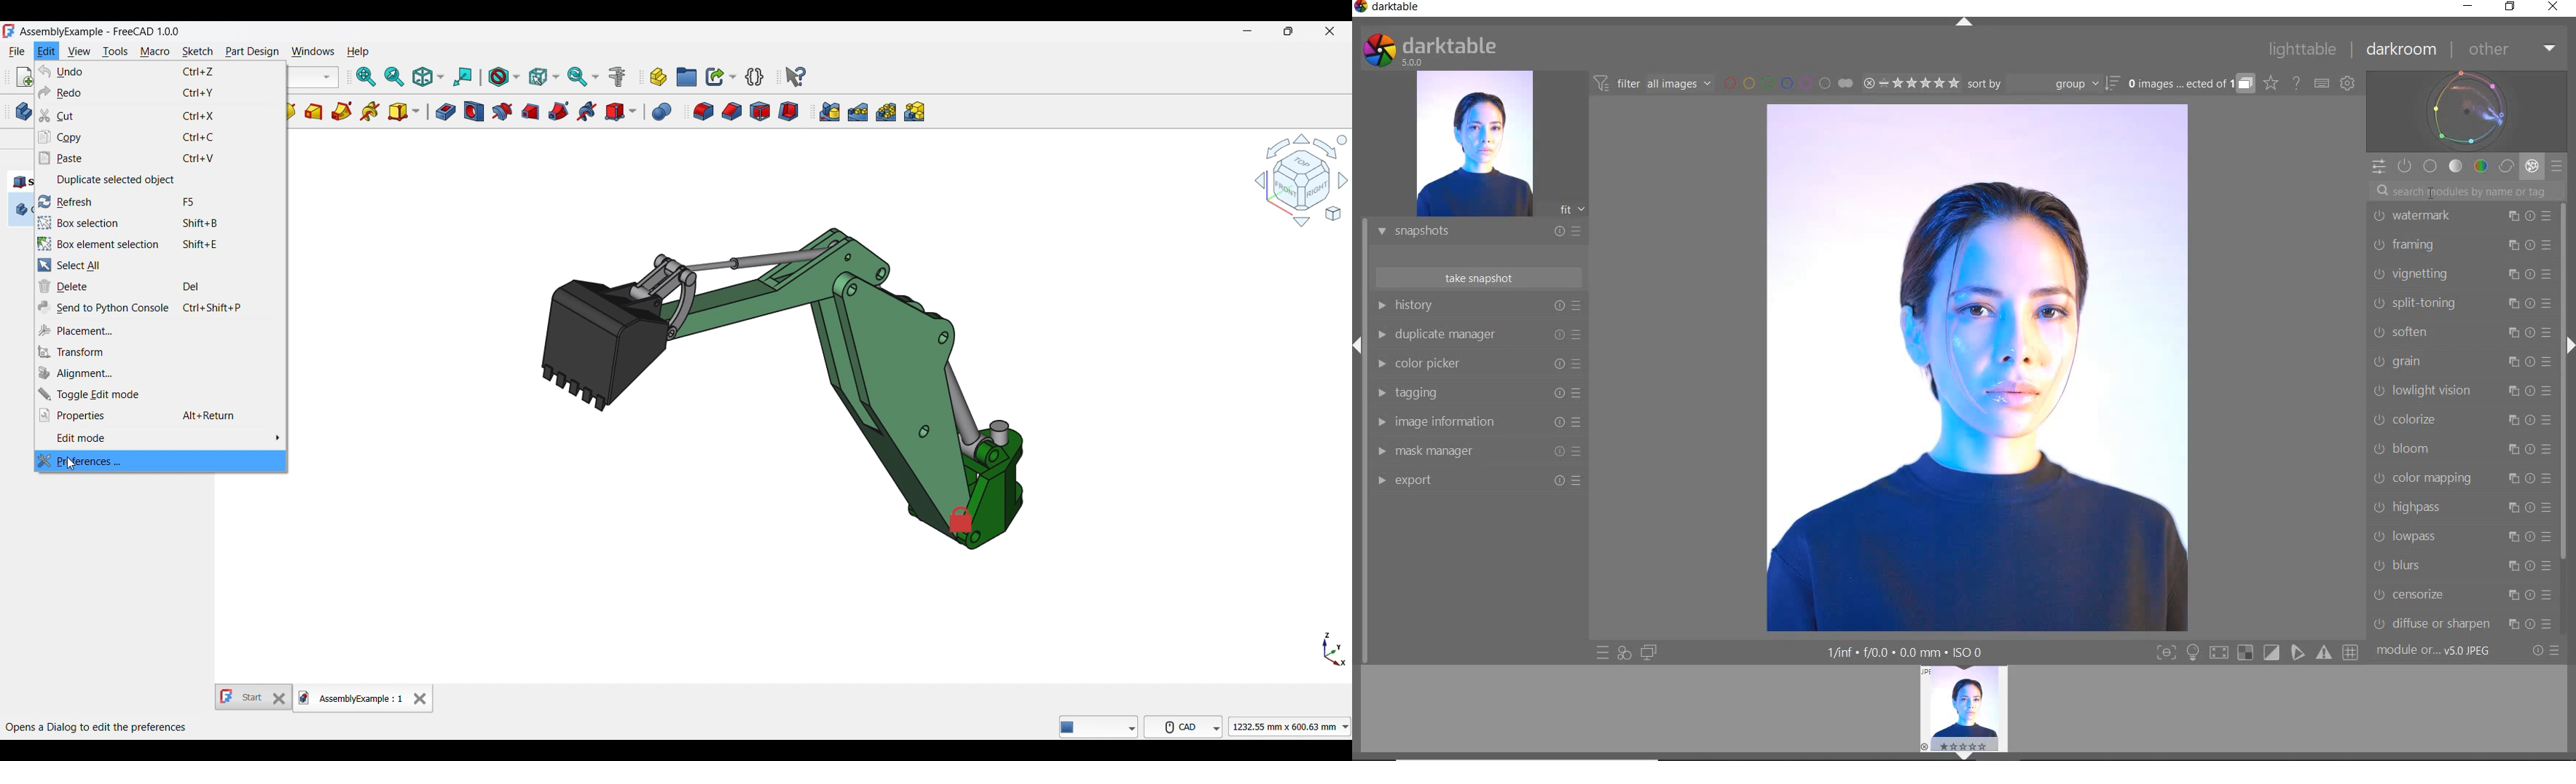  Describe the element at coordinates (161, 116) in the screenshot. I see `Cut` at that location.